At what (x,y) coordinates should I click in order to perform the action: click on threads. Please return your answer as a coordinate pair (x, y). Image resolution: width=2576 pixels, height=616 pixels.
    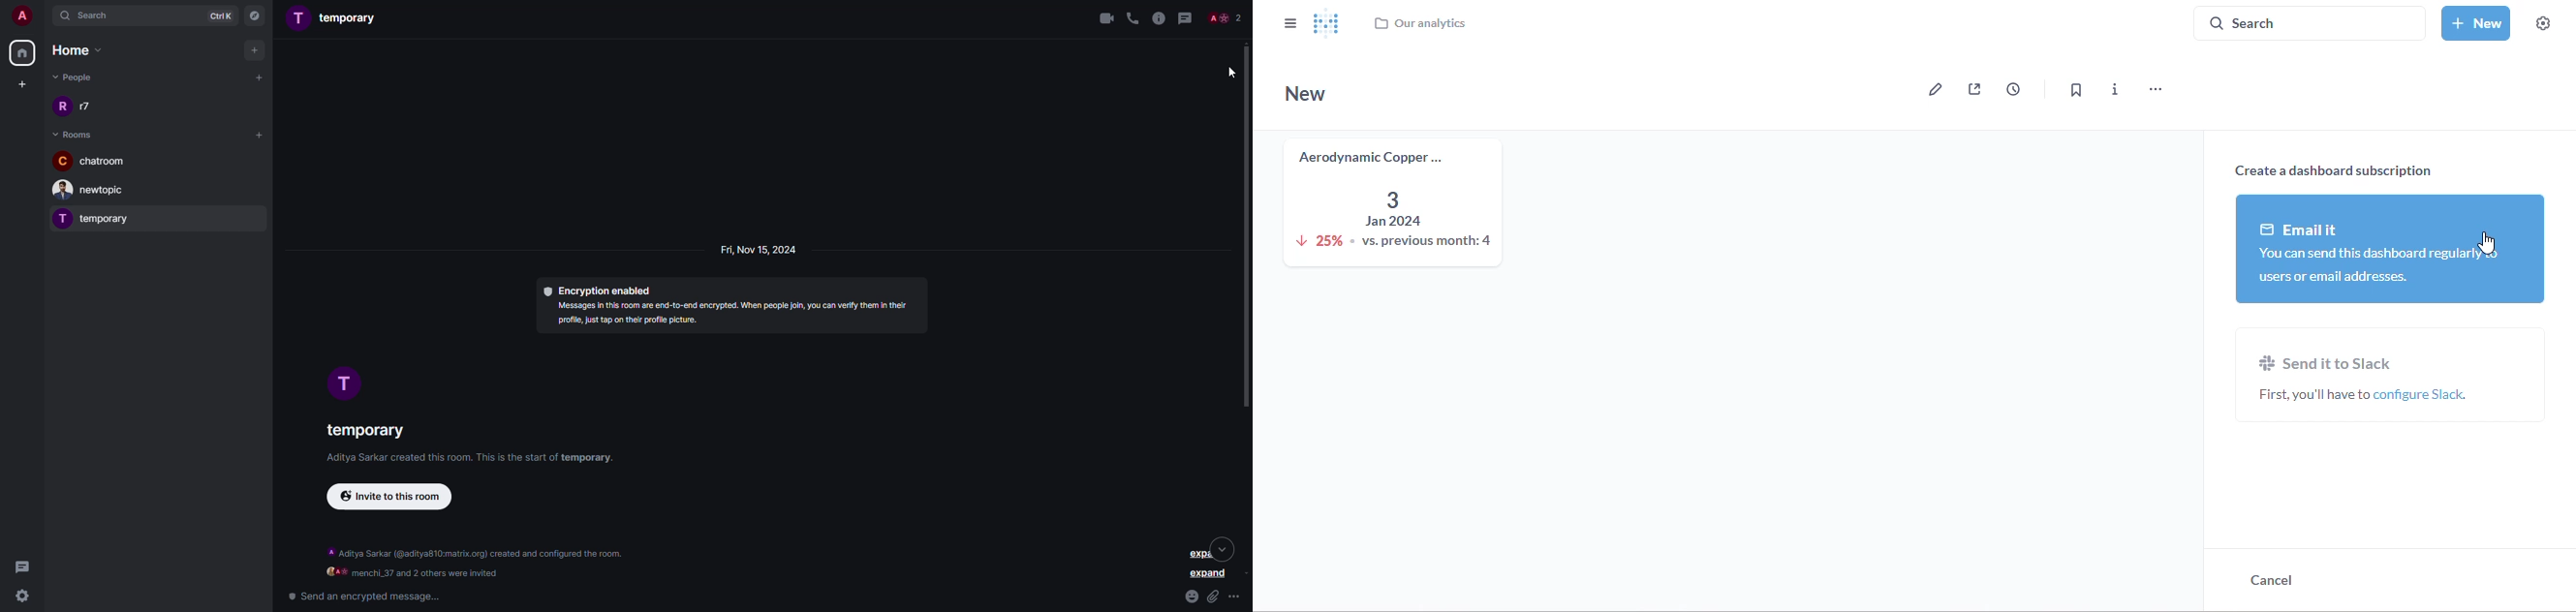
    Looking at the image, I should click on (25, 566).